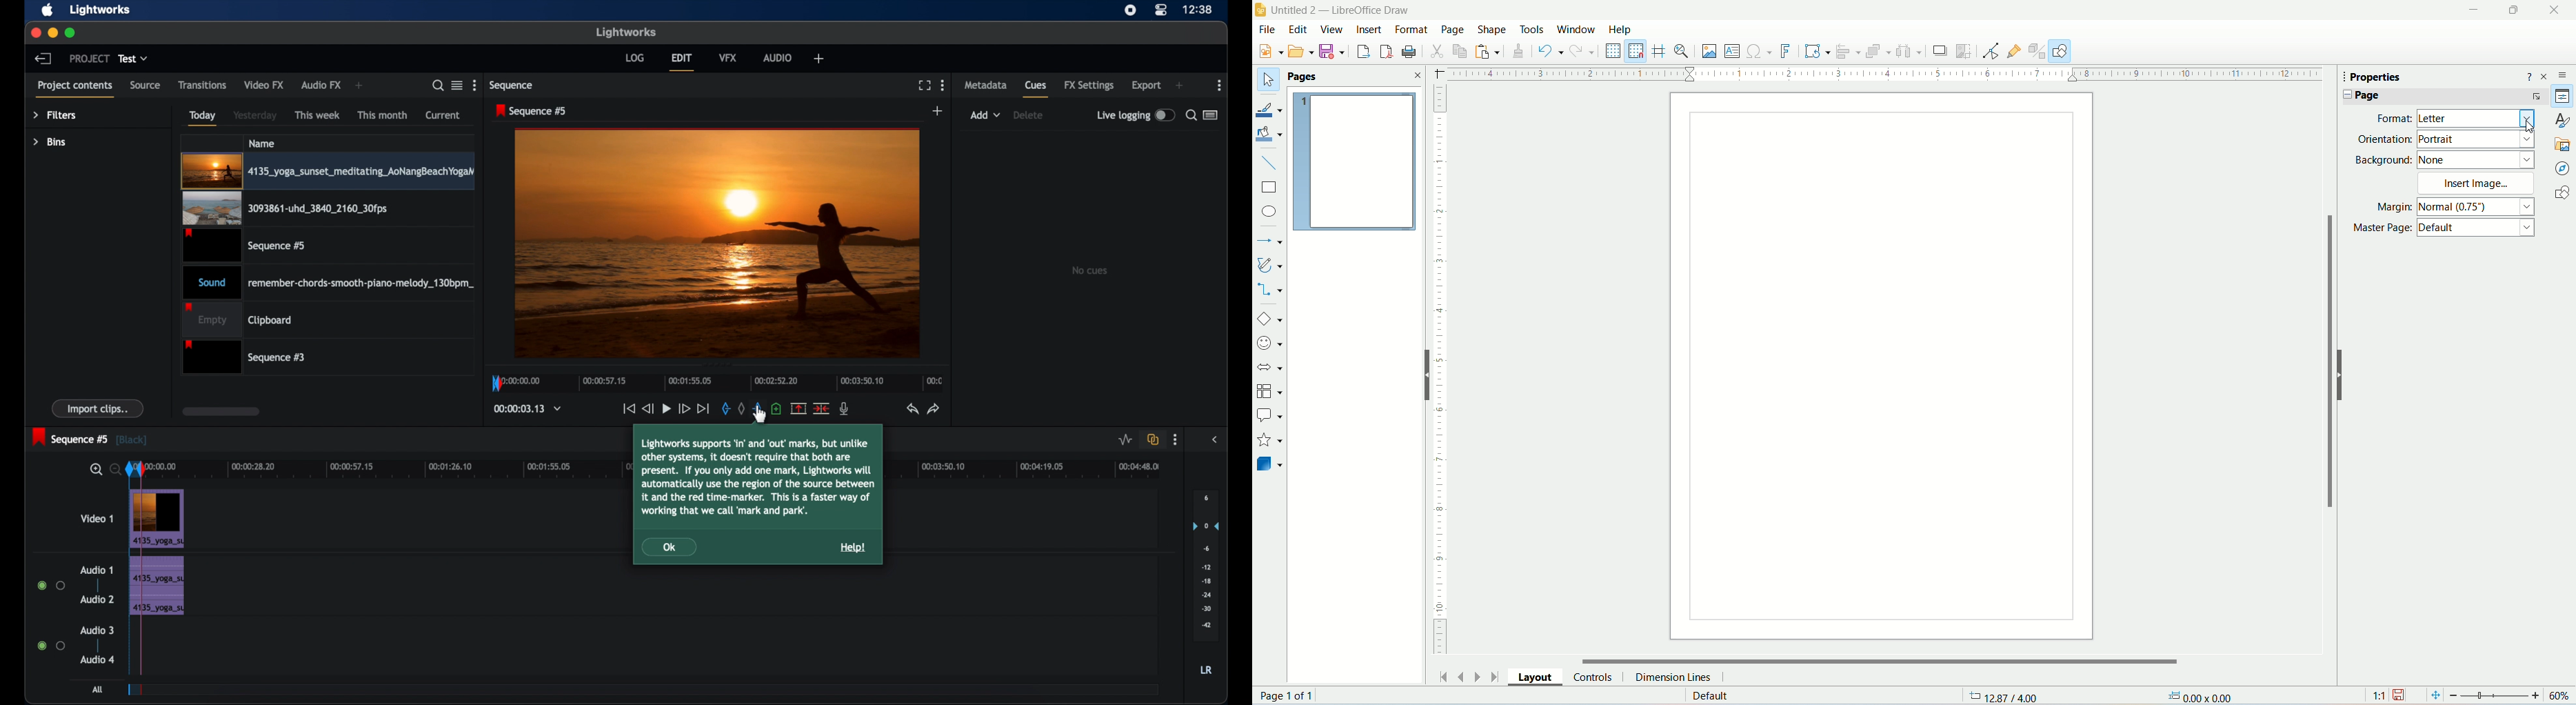 The width and height of the screenshot is (2576, 728). I want to click on page, so click(1453, 29).